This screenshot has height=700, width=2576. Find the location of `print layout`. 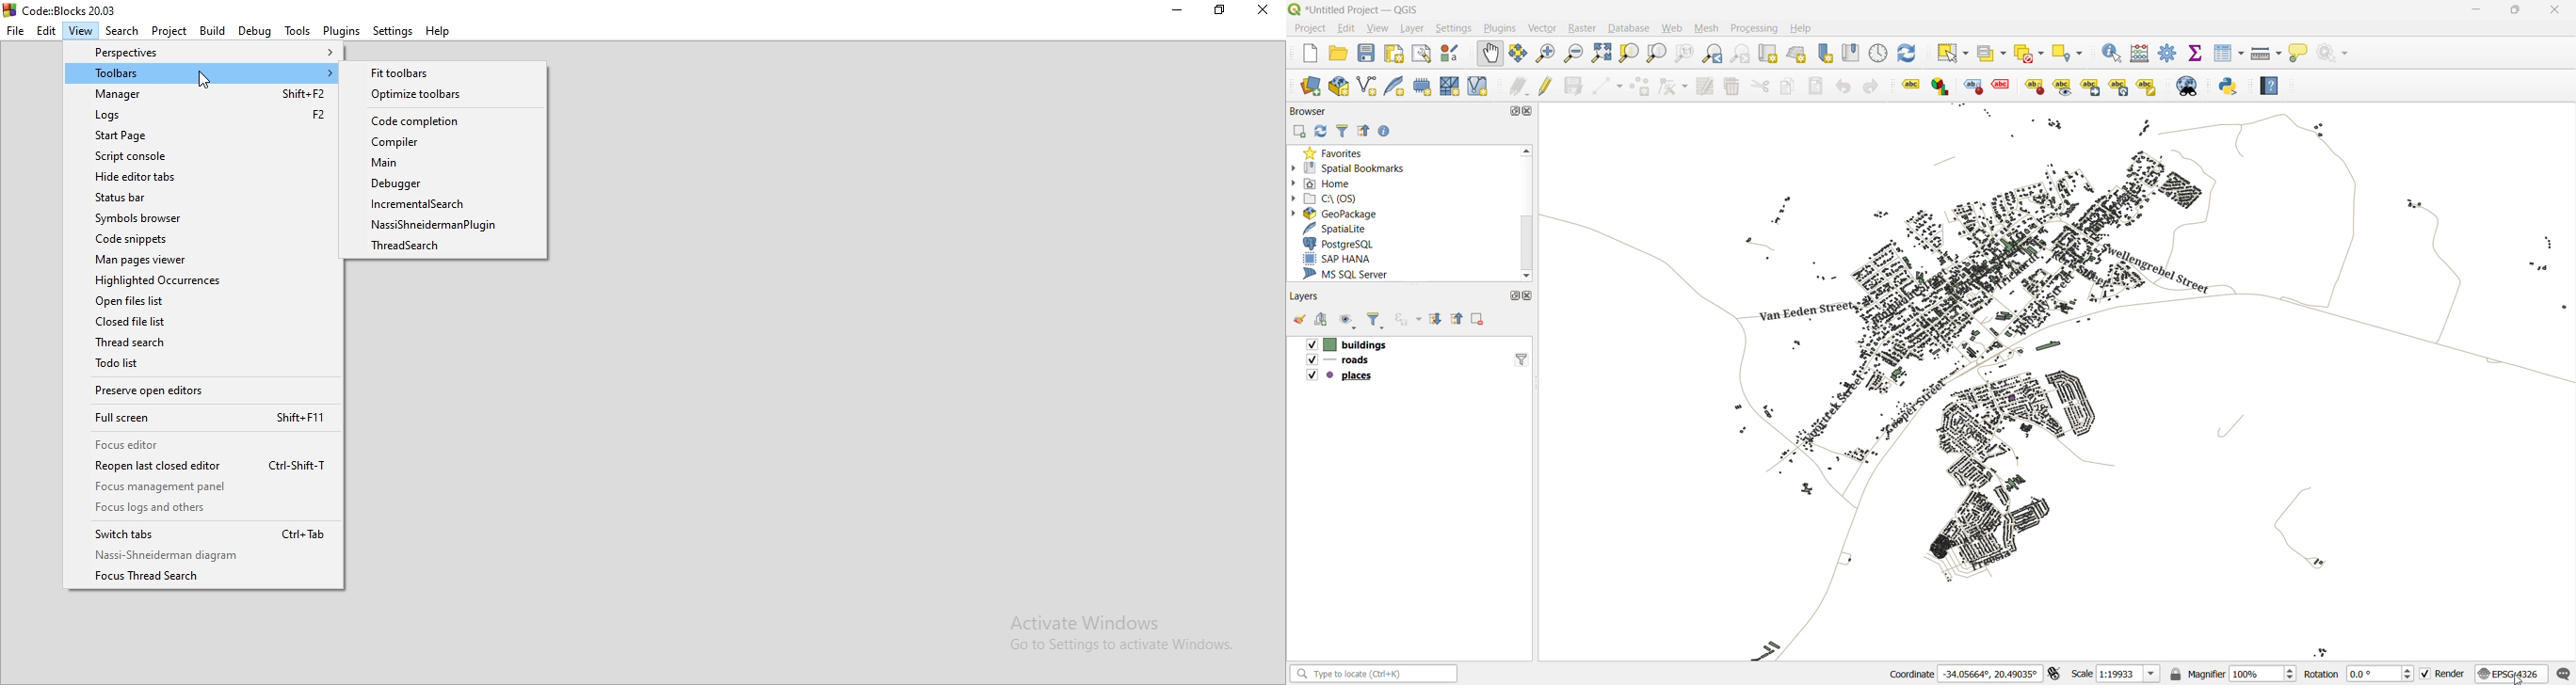

print layout is located at coordinates (1395, 53).